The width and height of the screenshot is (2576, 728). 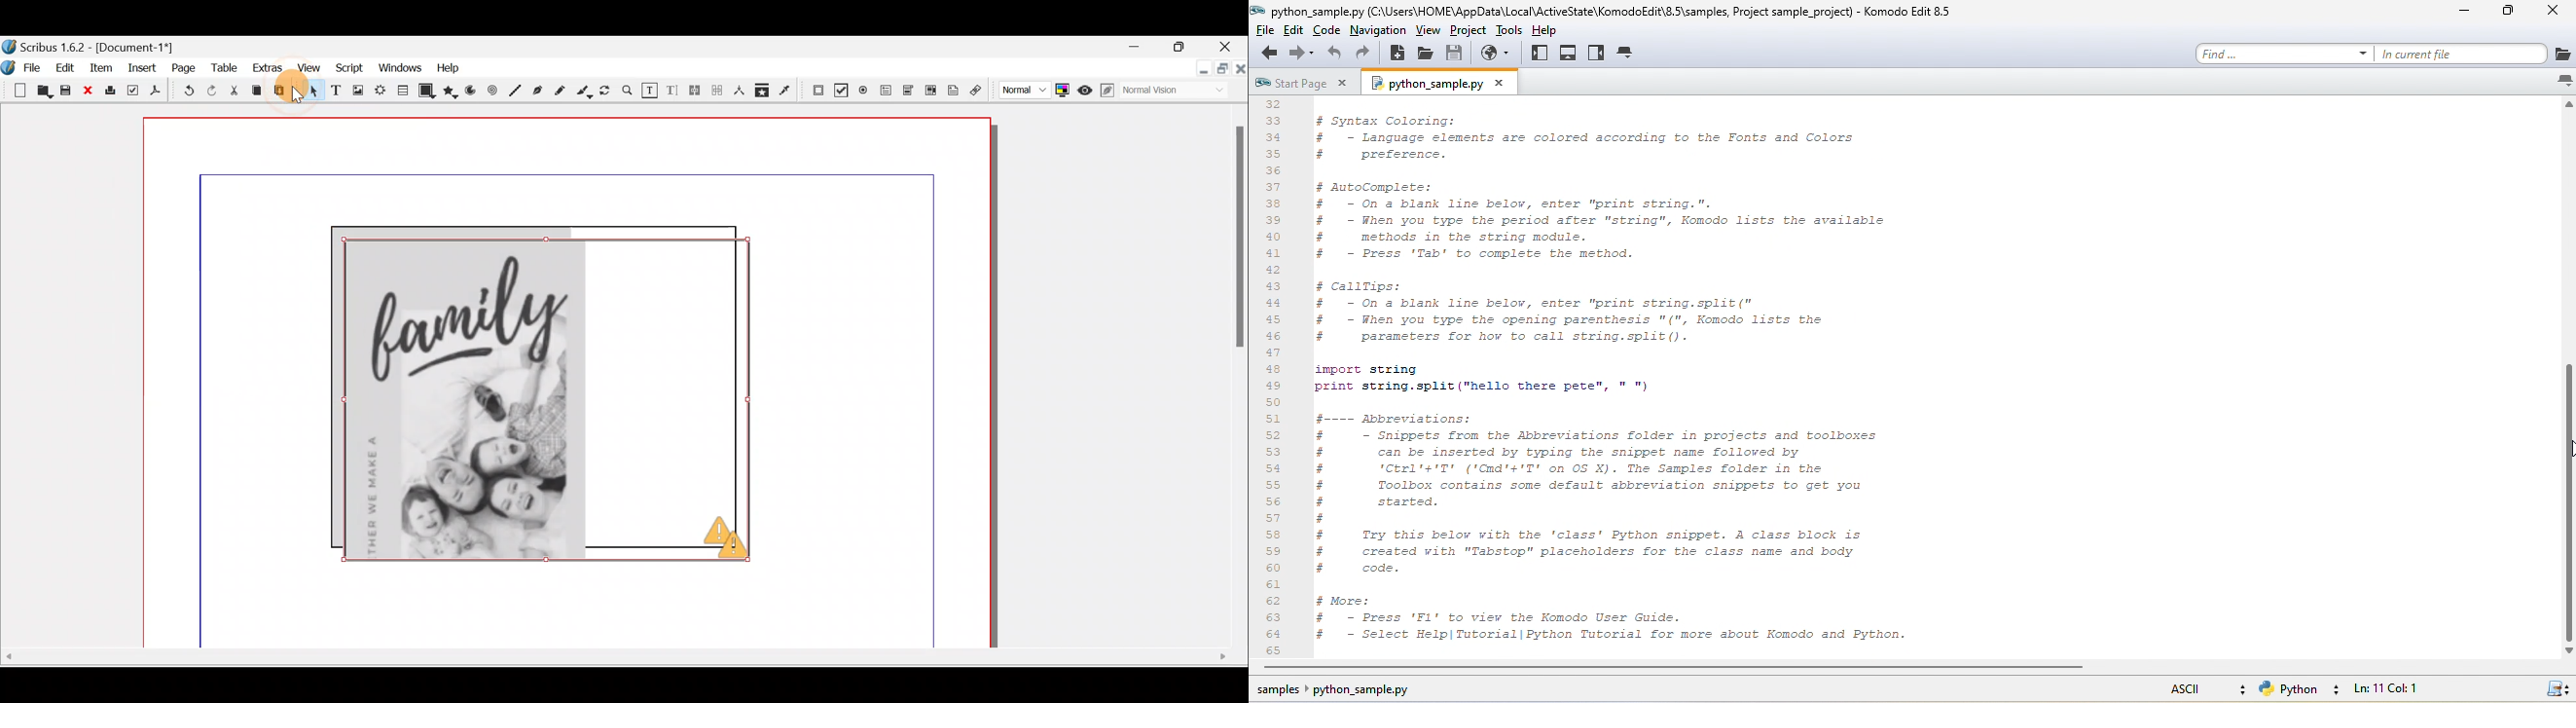 What do you see at coordinates (403, 92) in the screenshot?
I see `Table` at bounding box center [403, 92].